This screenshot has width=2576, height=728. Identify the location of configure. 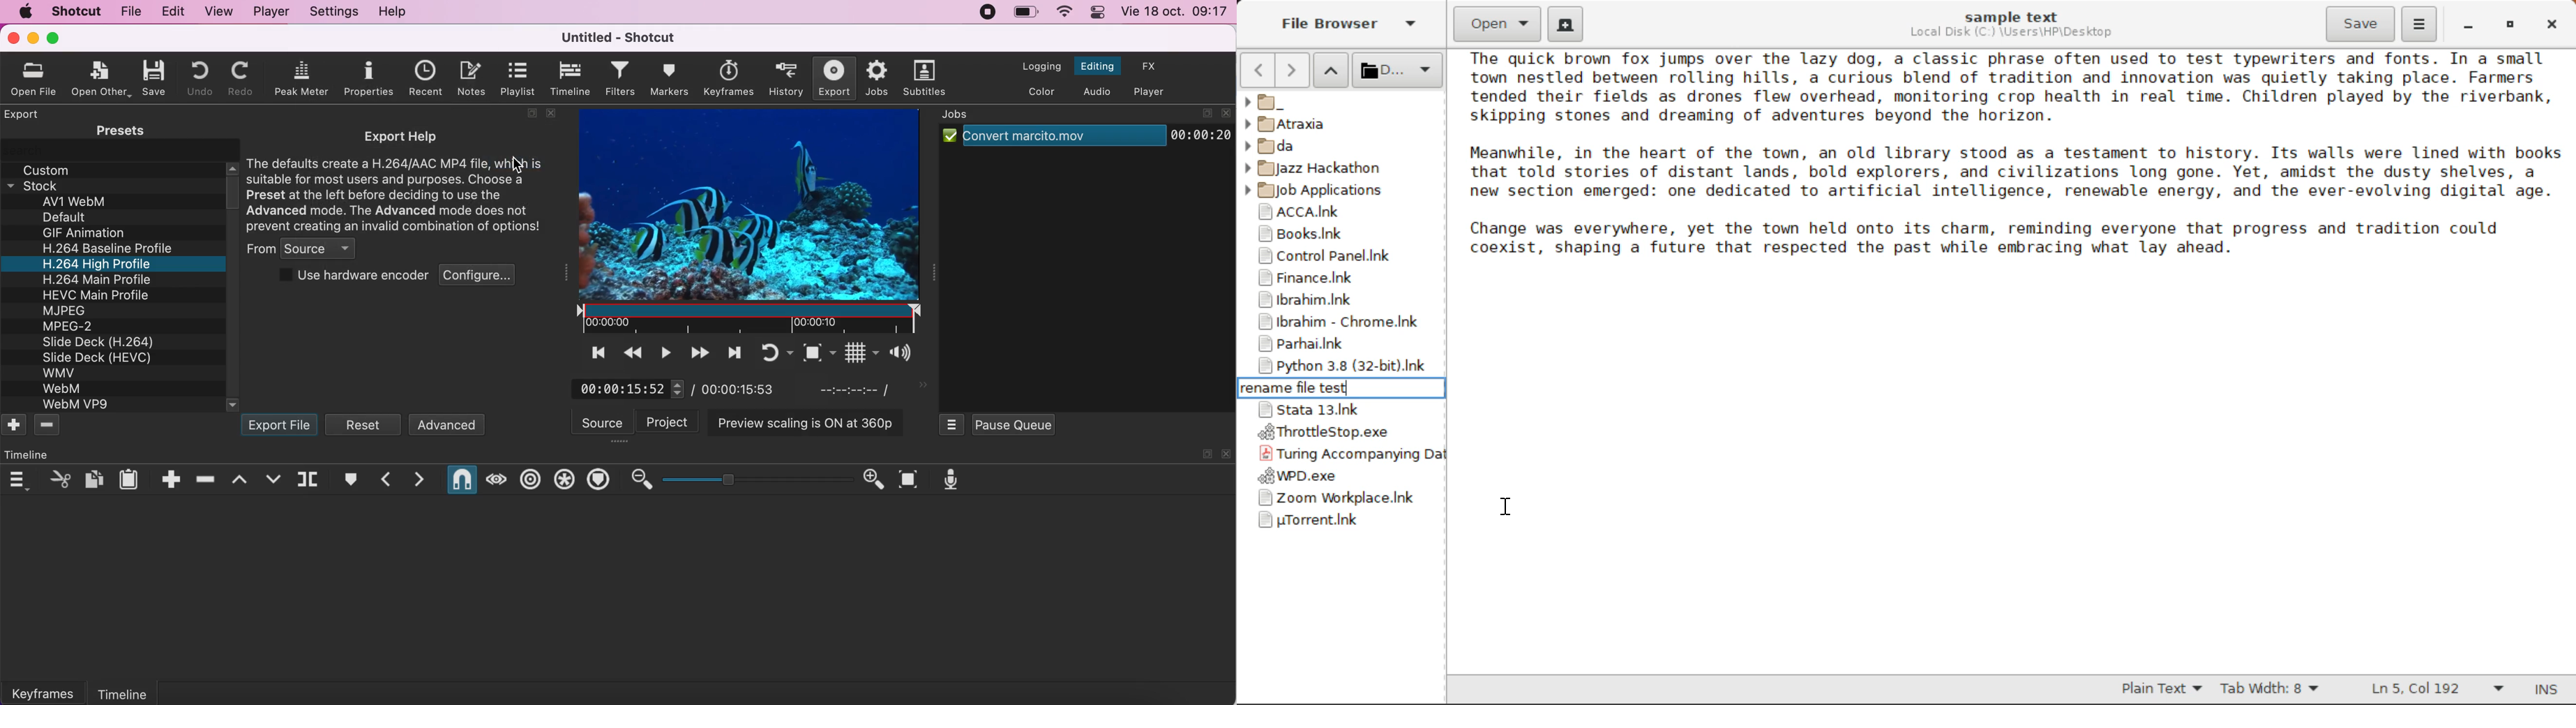
(480, 278).